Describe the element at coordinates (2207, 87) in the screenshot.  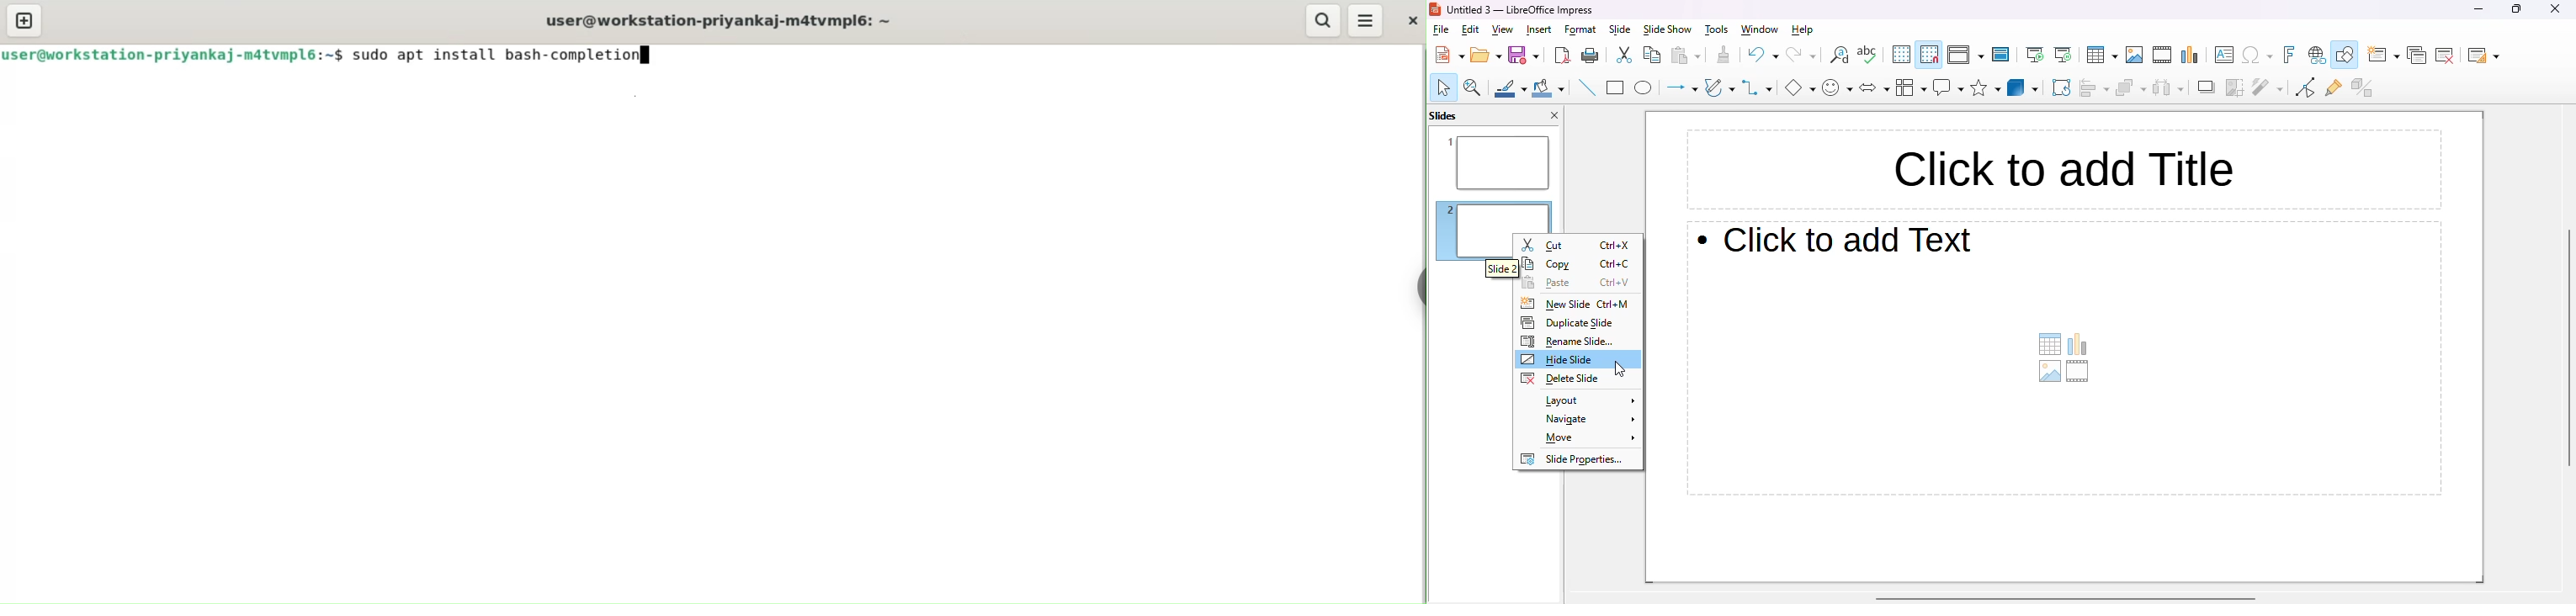
I see `shadow` at that location.